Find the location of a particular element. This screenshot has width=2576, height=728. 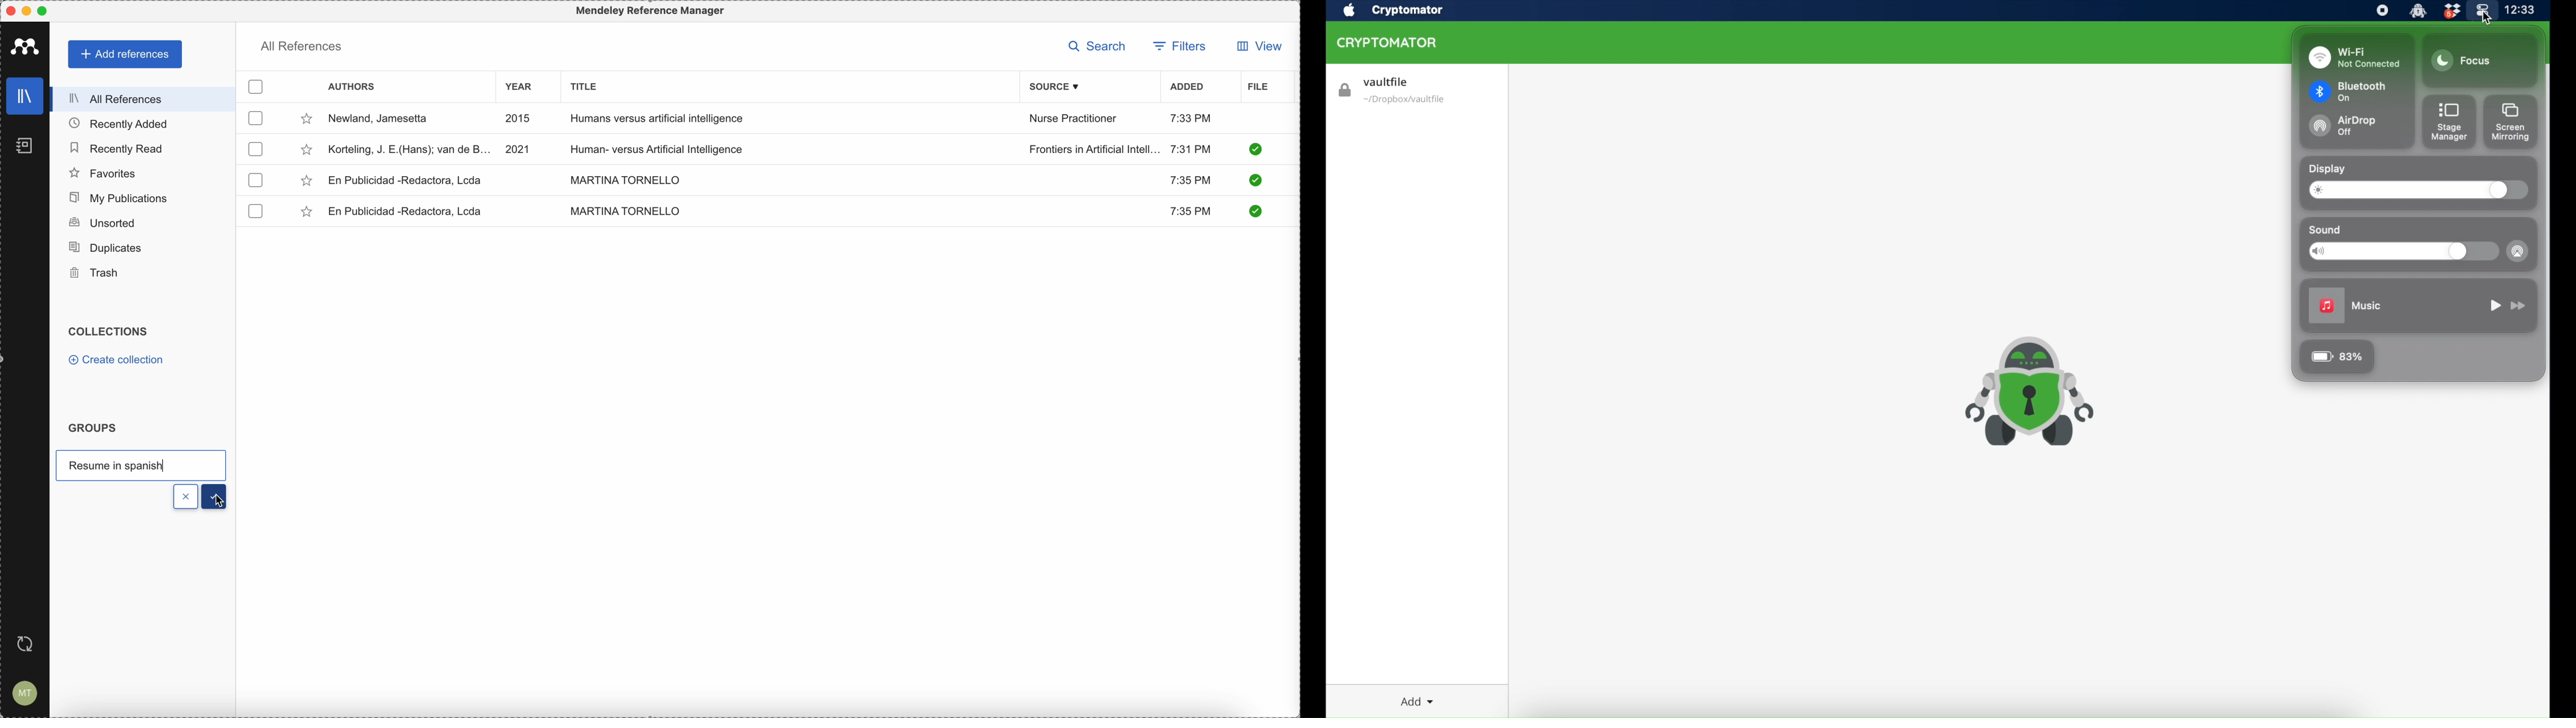

file is located at coordinates (1258, 87).